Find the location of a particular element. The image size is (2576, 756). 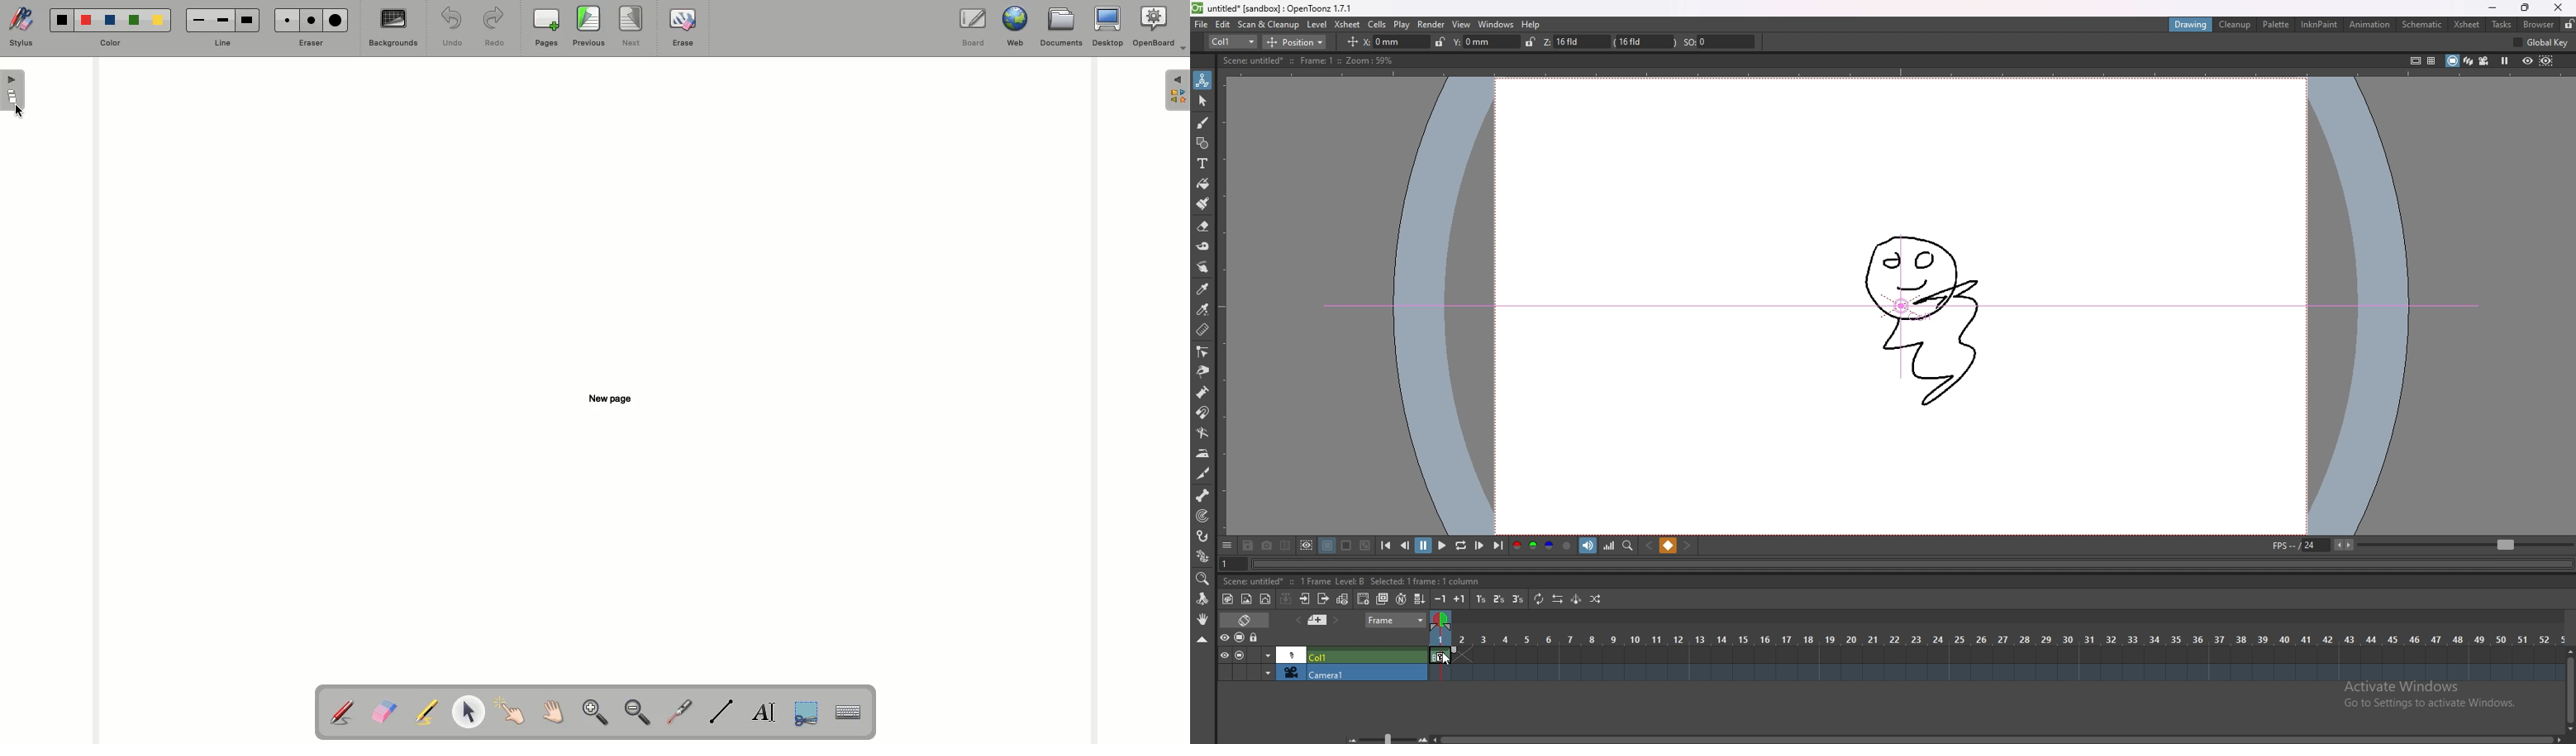

ruler is located at coordinates (1202, 329).